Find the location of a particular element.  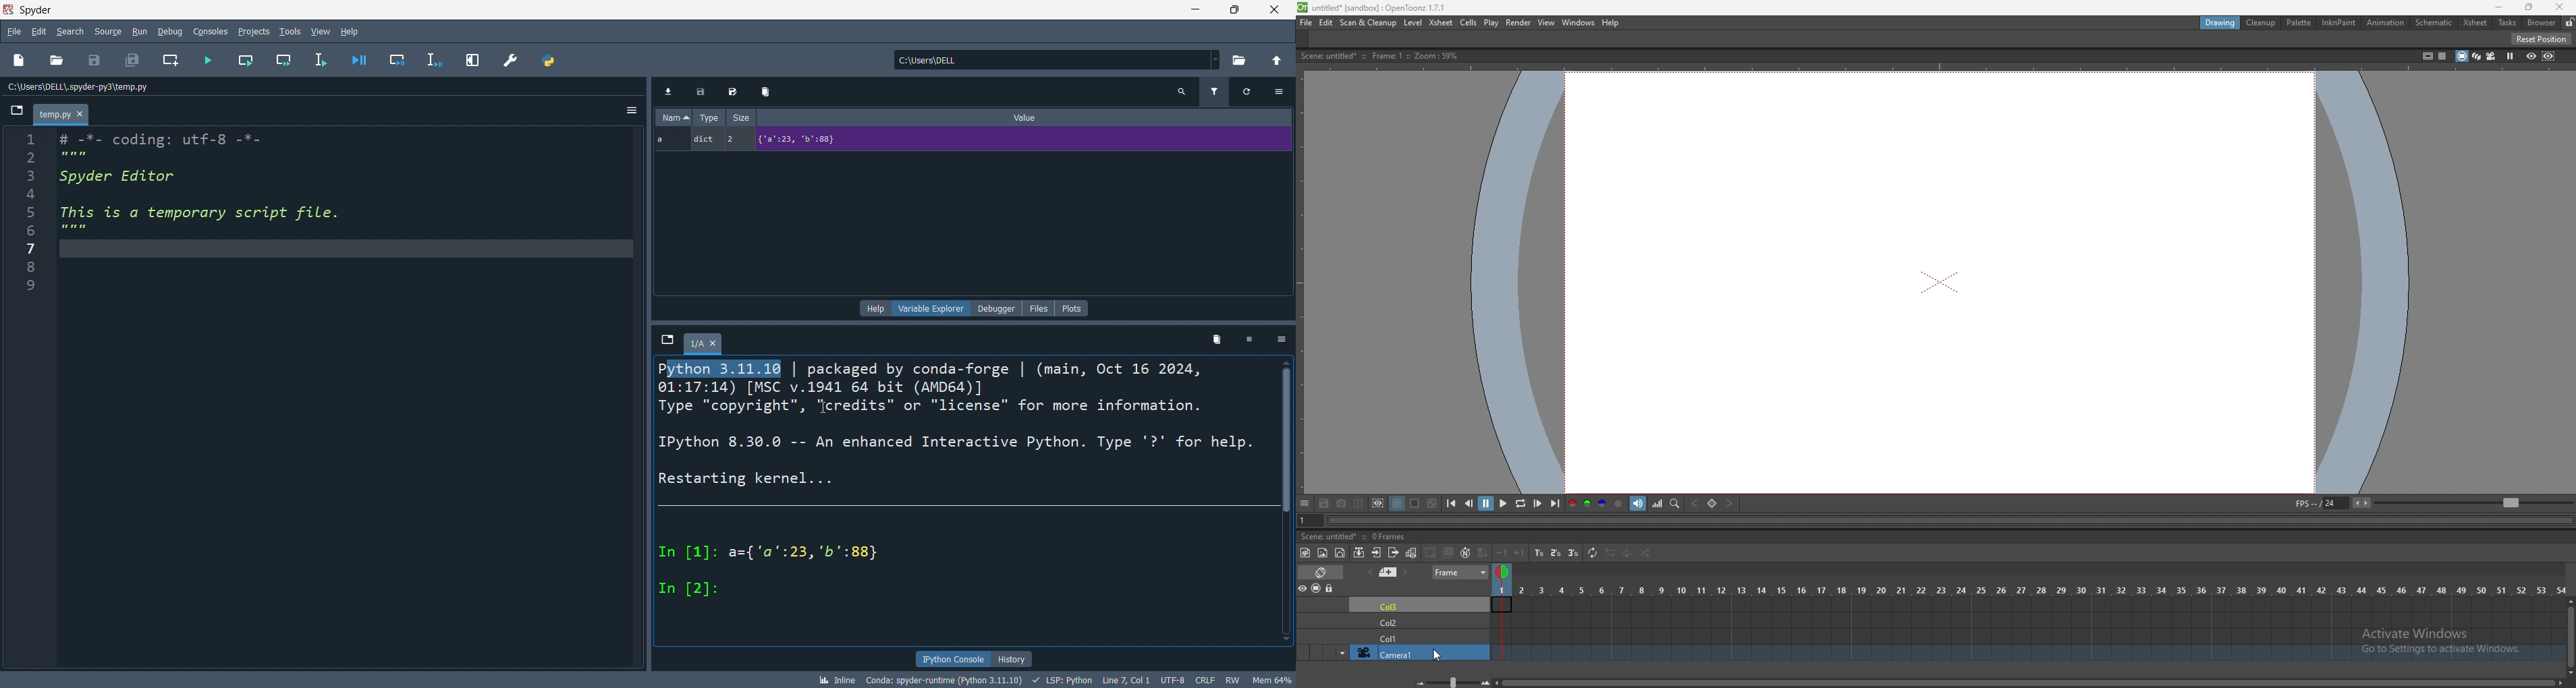

search is located at coordinates (67, 32).